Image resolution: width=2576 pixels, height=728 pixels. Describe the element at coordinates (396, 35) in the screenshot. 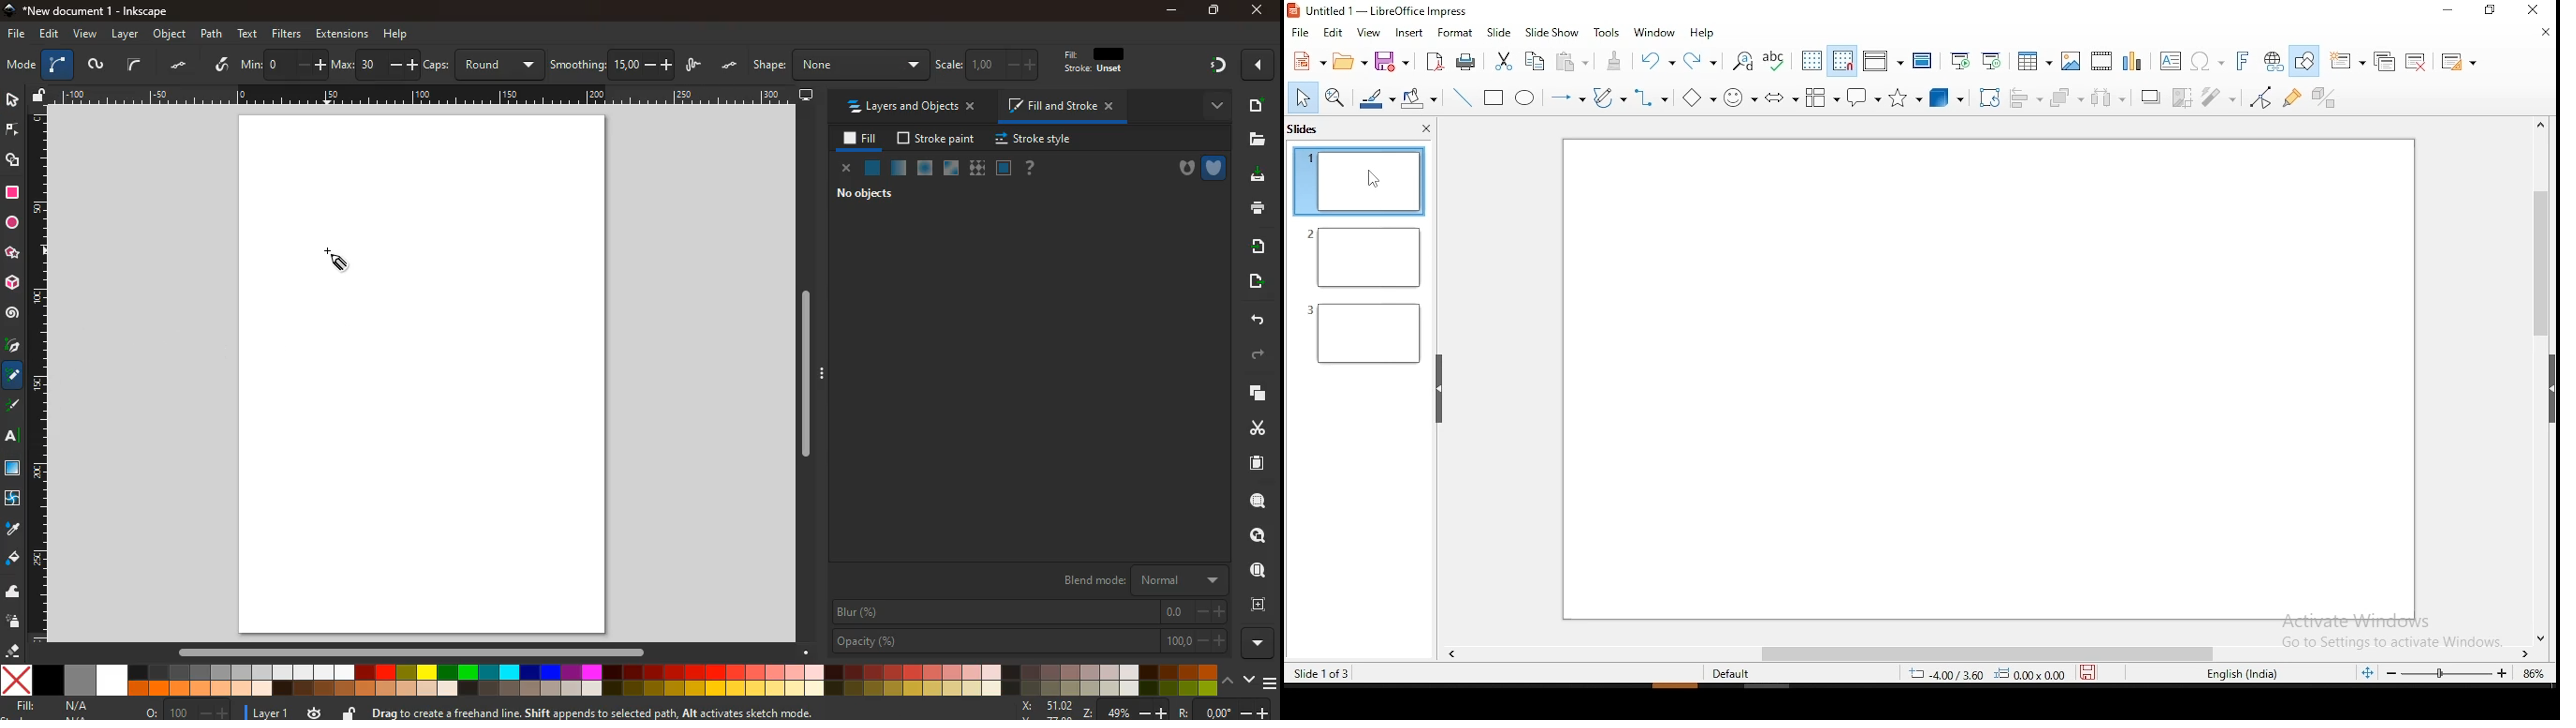

I see `help` at that location.